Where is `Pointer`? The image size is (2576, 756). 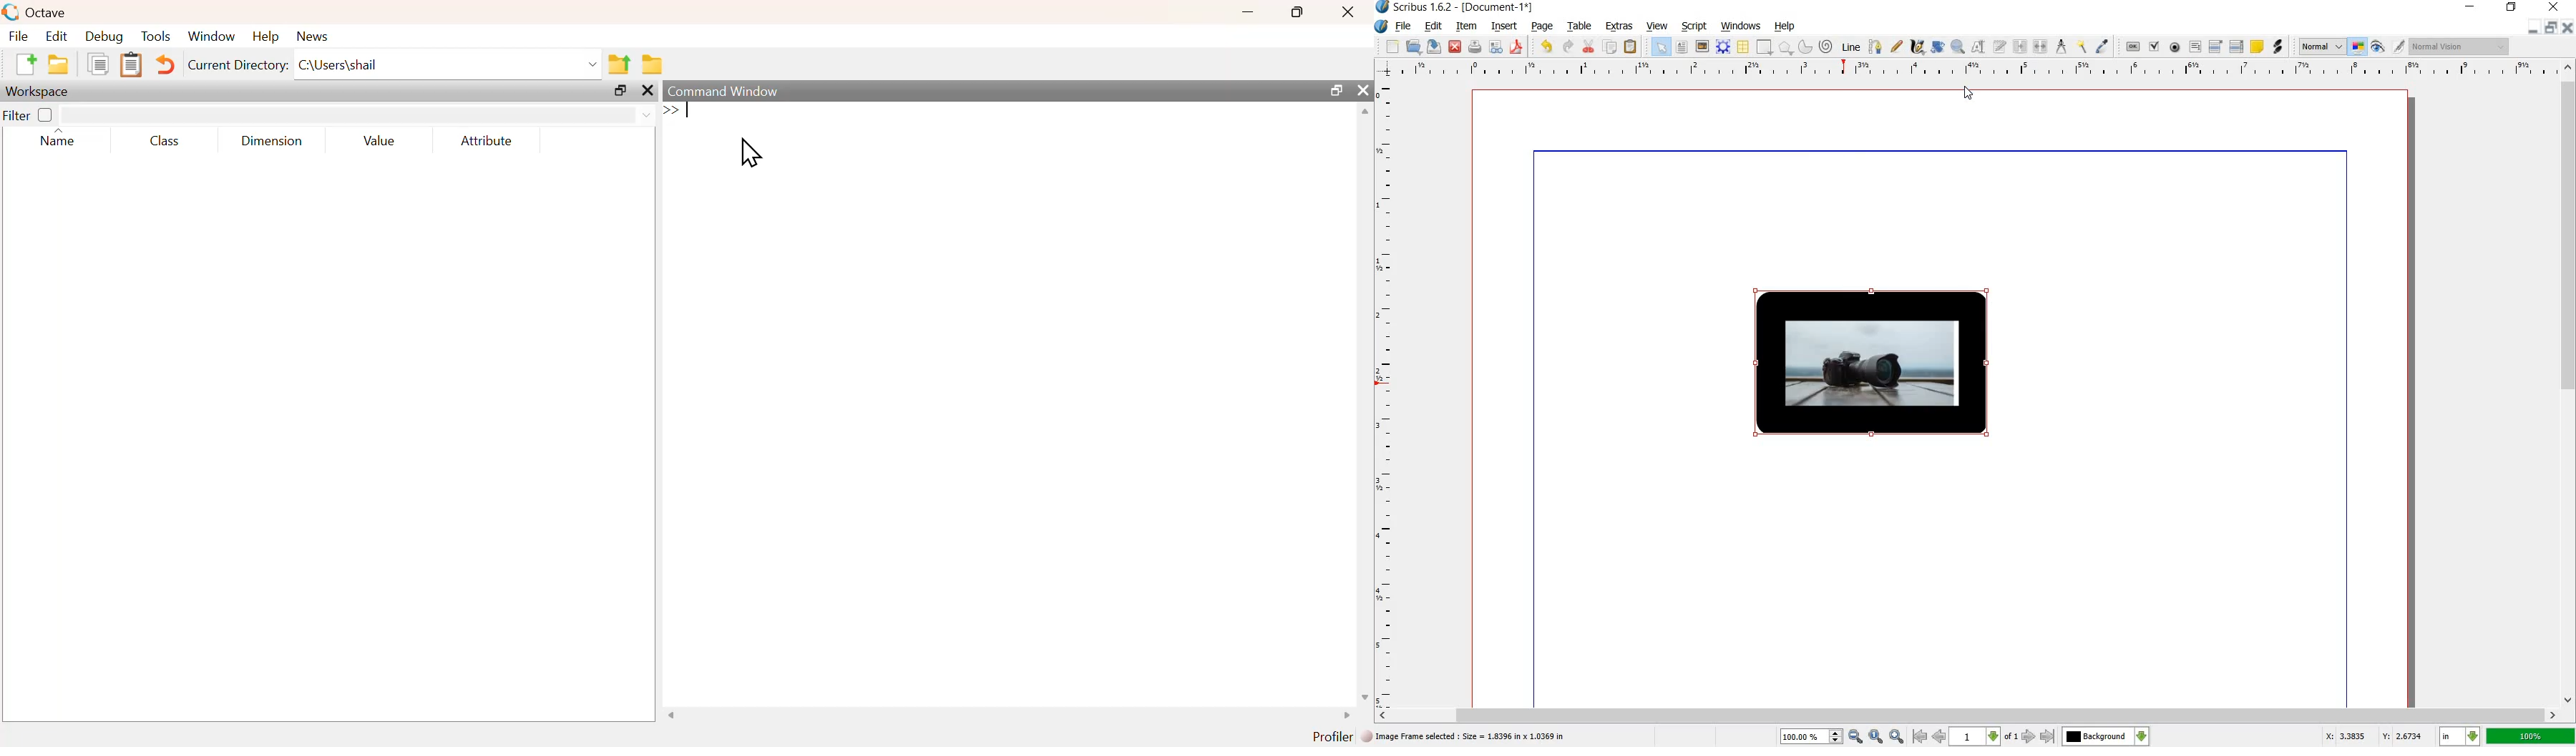
Pointer is located at coordinates (1967, 94).